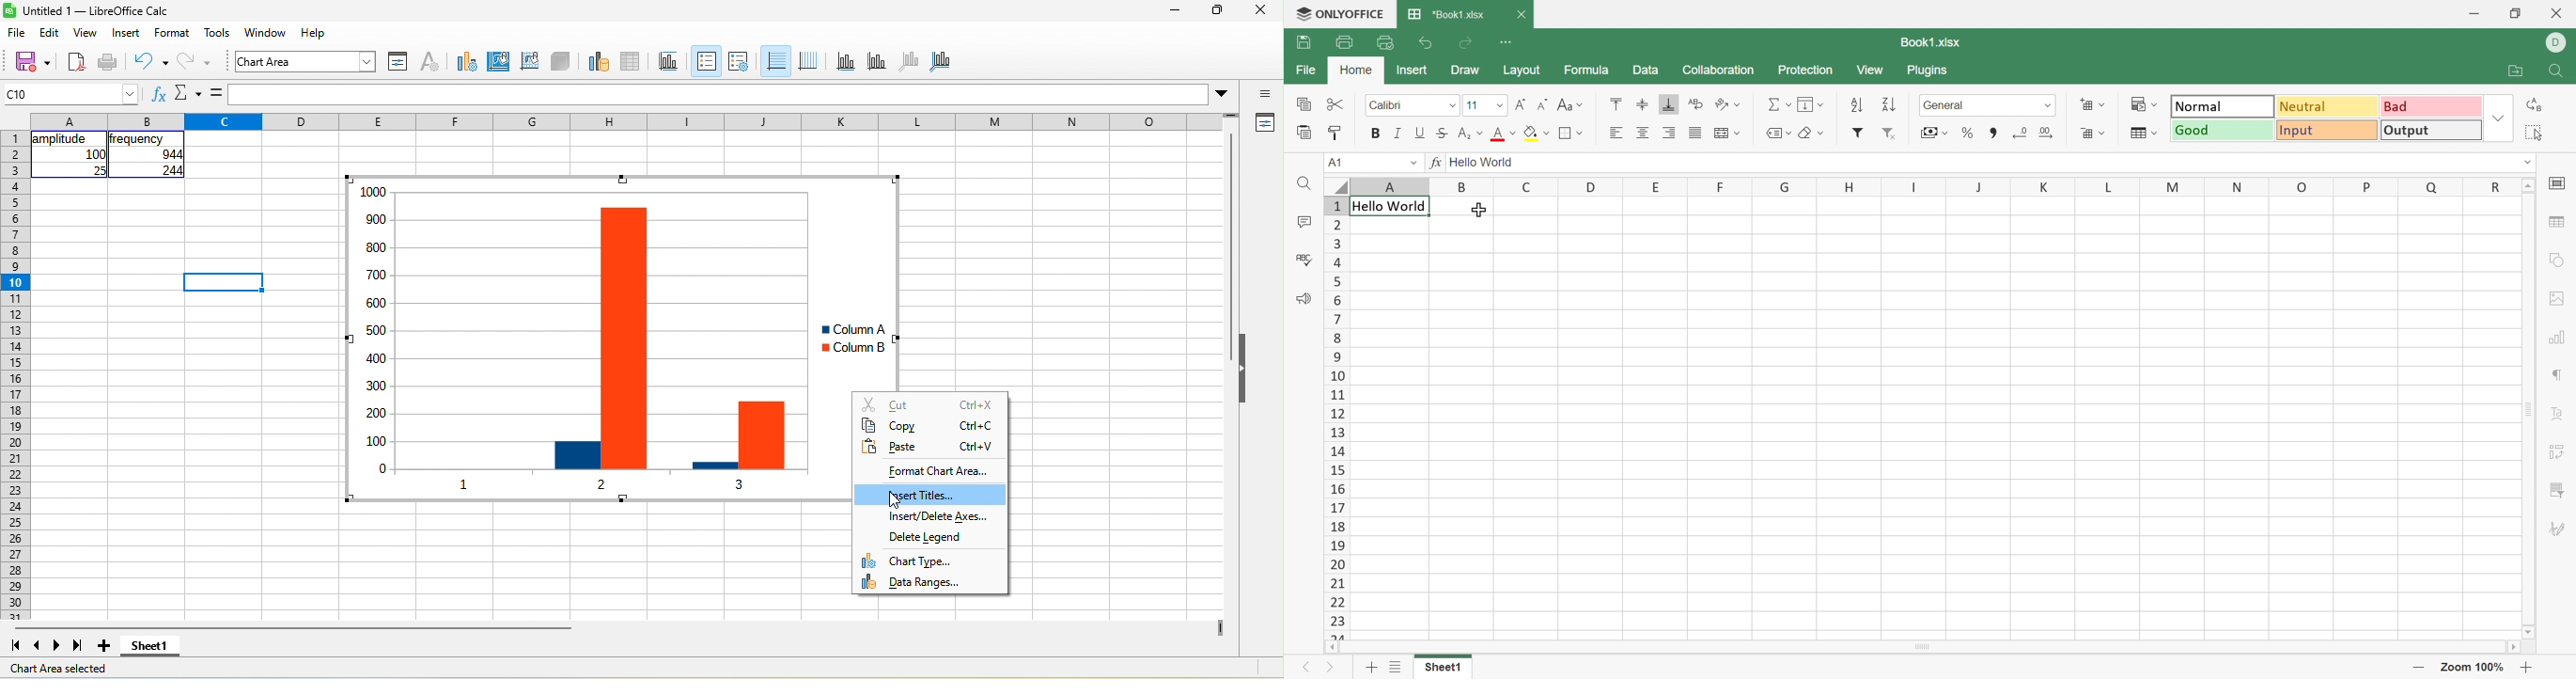 Image resolution: width=2576 pixels, height=700 pixels. What do you see at coordinates (1221, 95) in the screenshot?
I see `More options` at bounding box center [1221, 95].